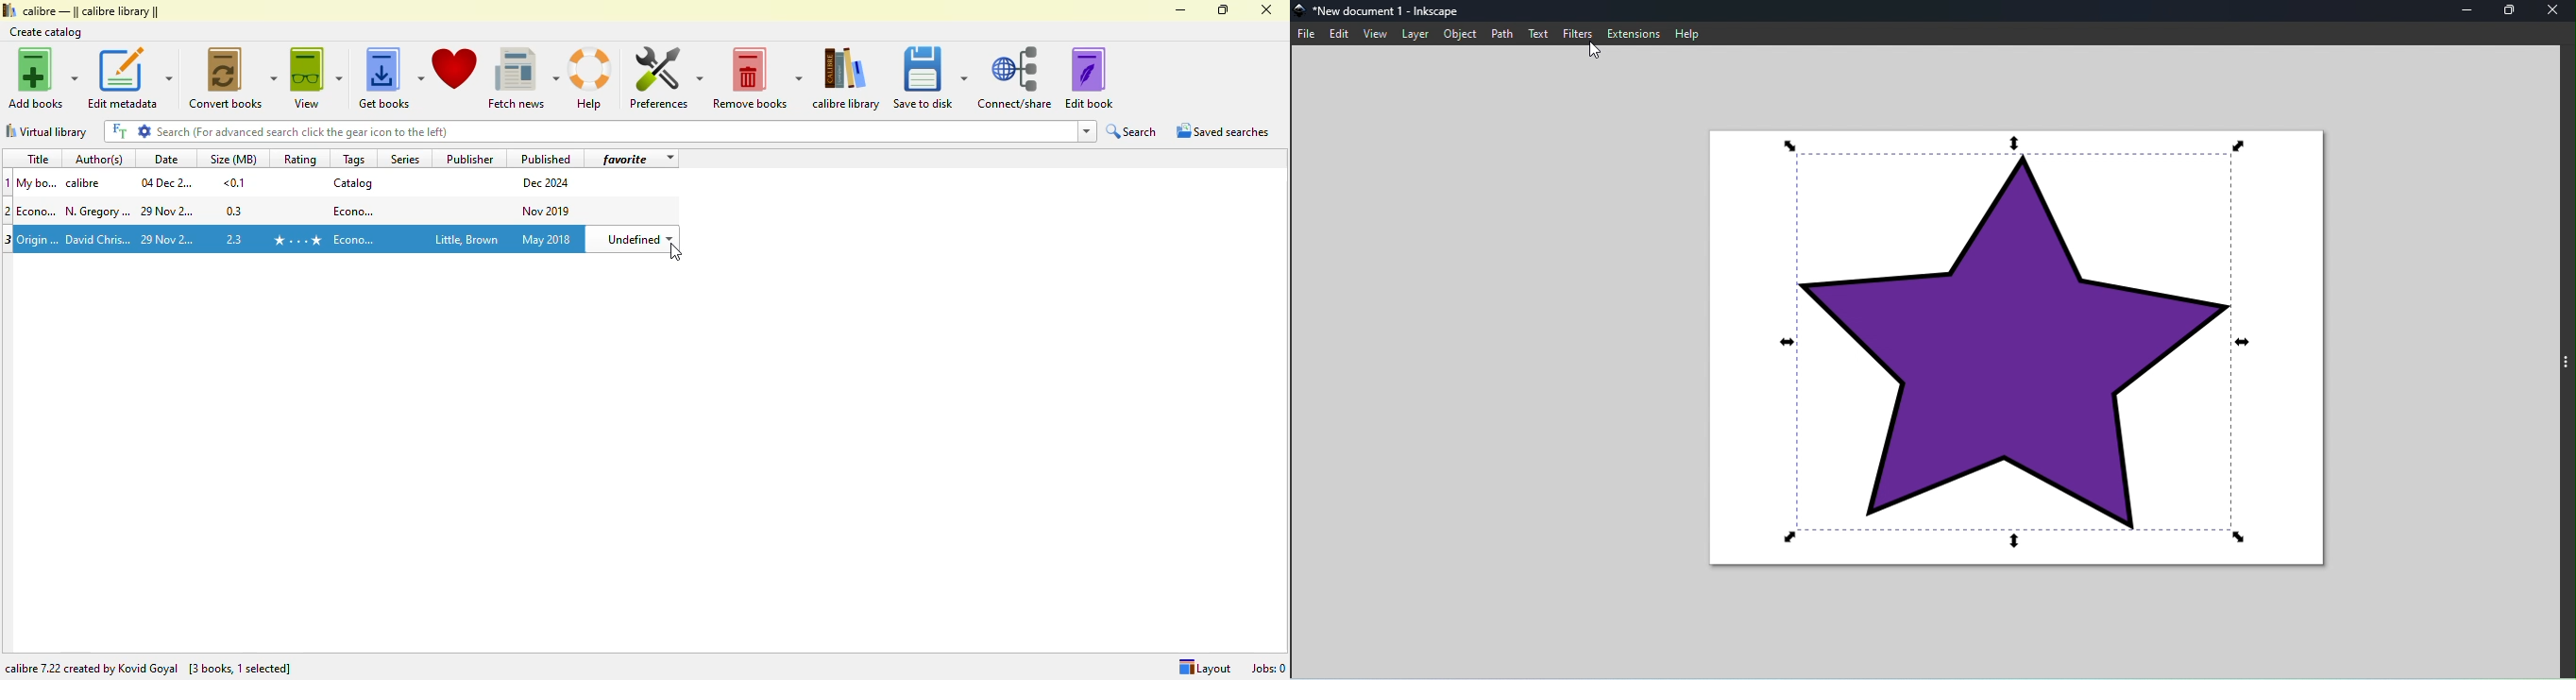  Describe the element at coordinates (46, 131) in the screenshot. I see `virtual library` at that location.